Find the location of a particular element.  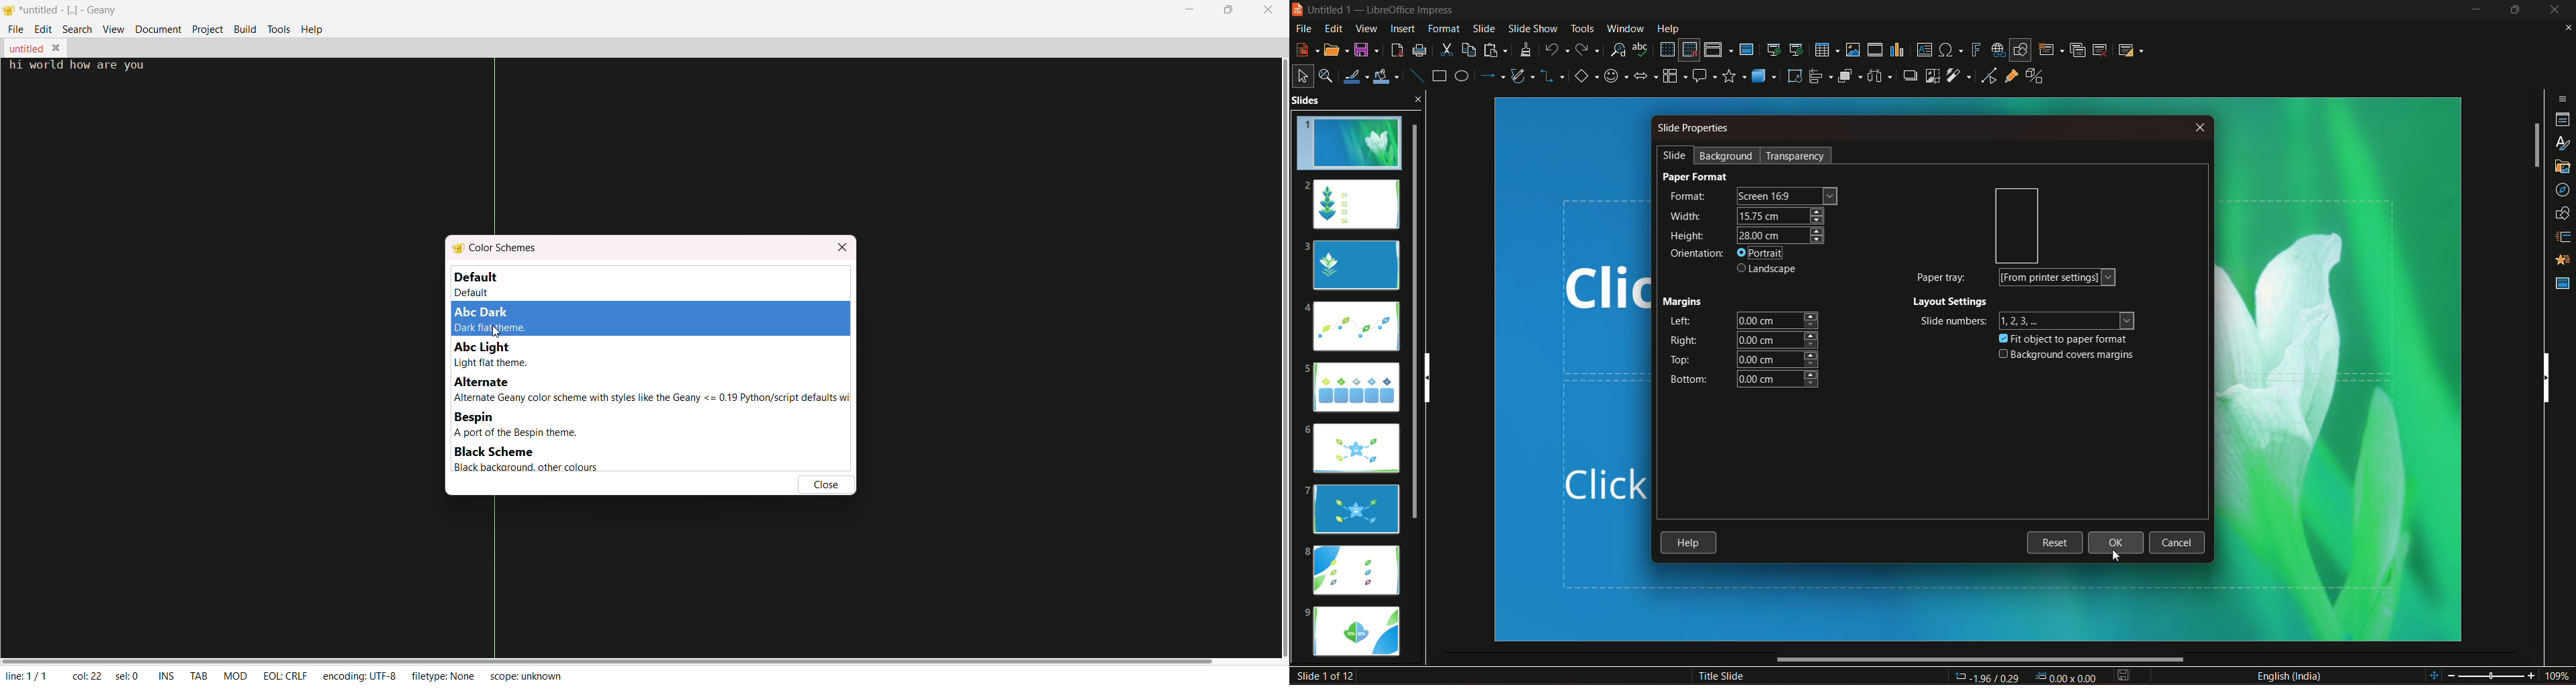

rotate is located at coordinates (1793, 75).